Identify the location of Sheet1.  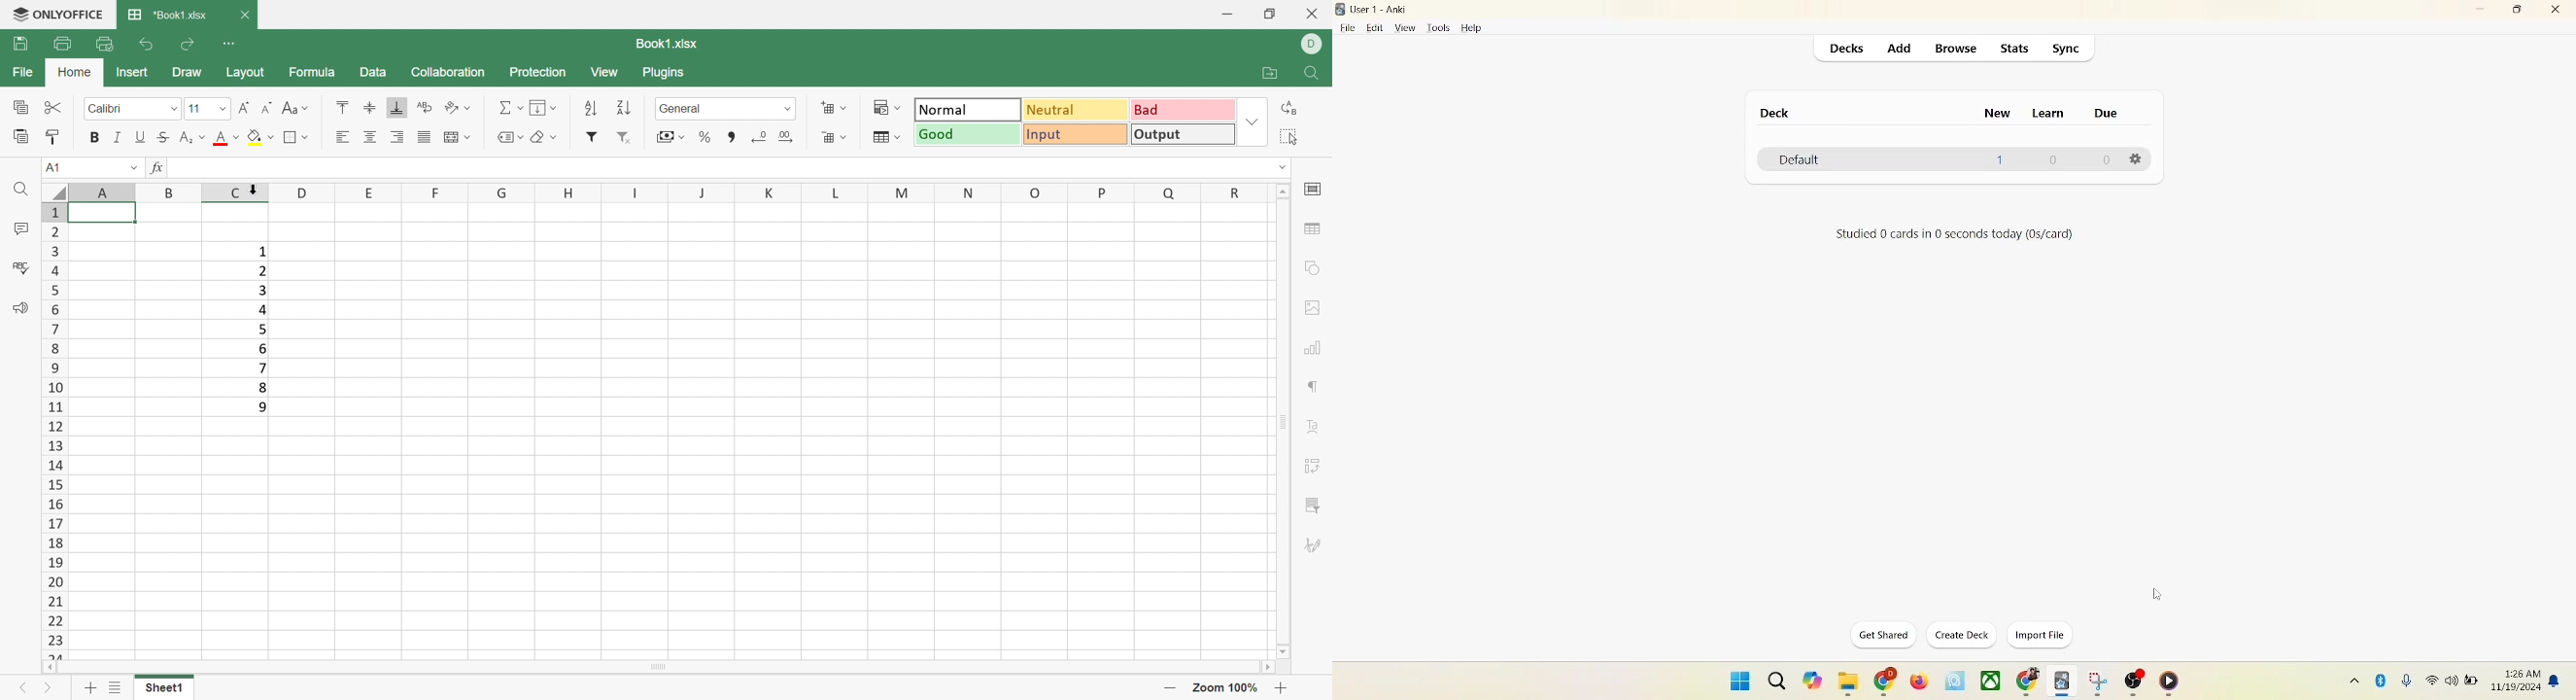
(162, 688).